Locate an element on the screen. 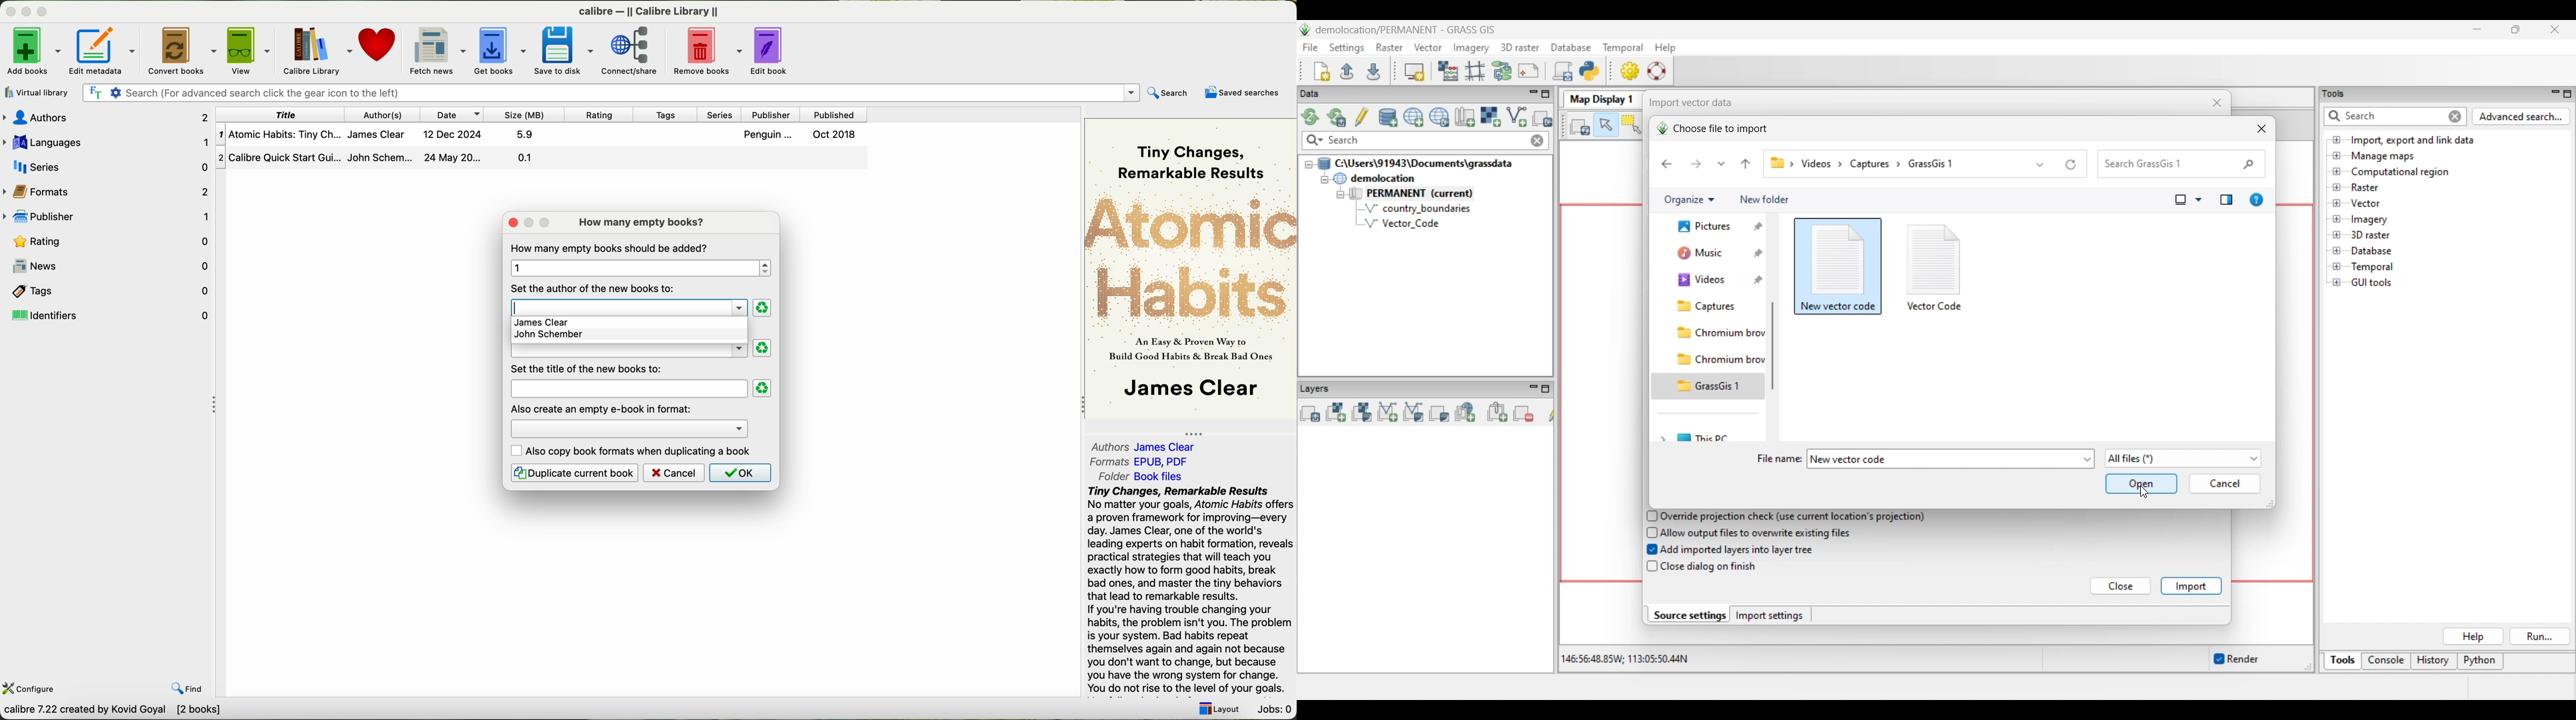  clear is located at coordinates (763, 388).